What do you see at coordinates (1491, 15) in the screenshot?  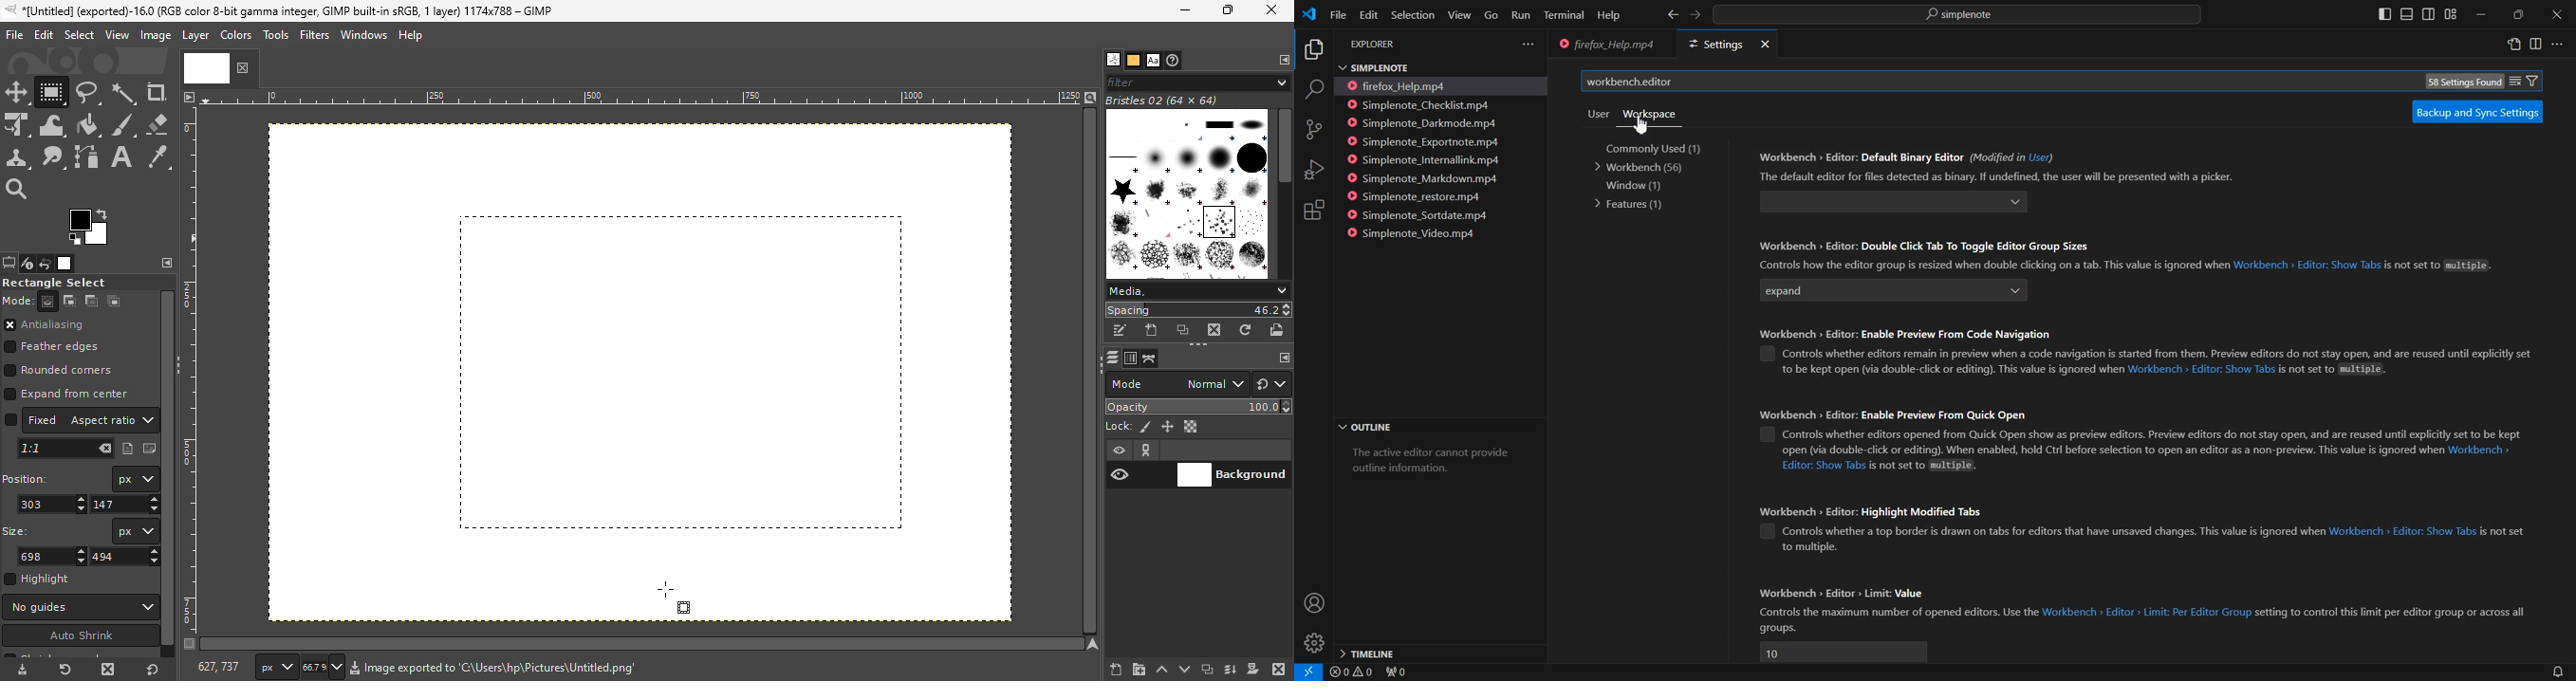 I see `Go` at bounding box center [1491, 15].